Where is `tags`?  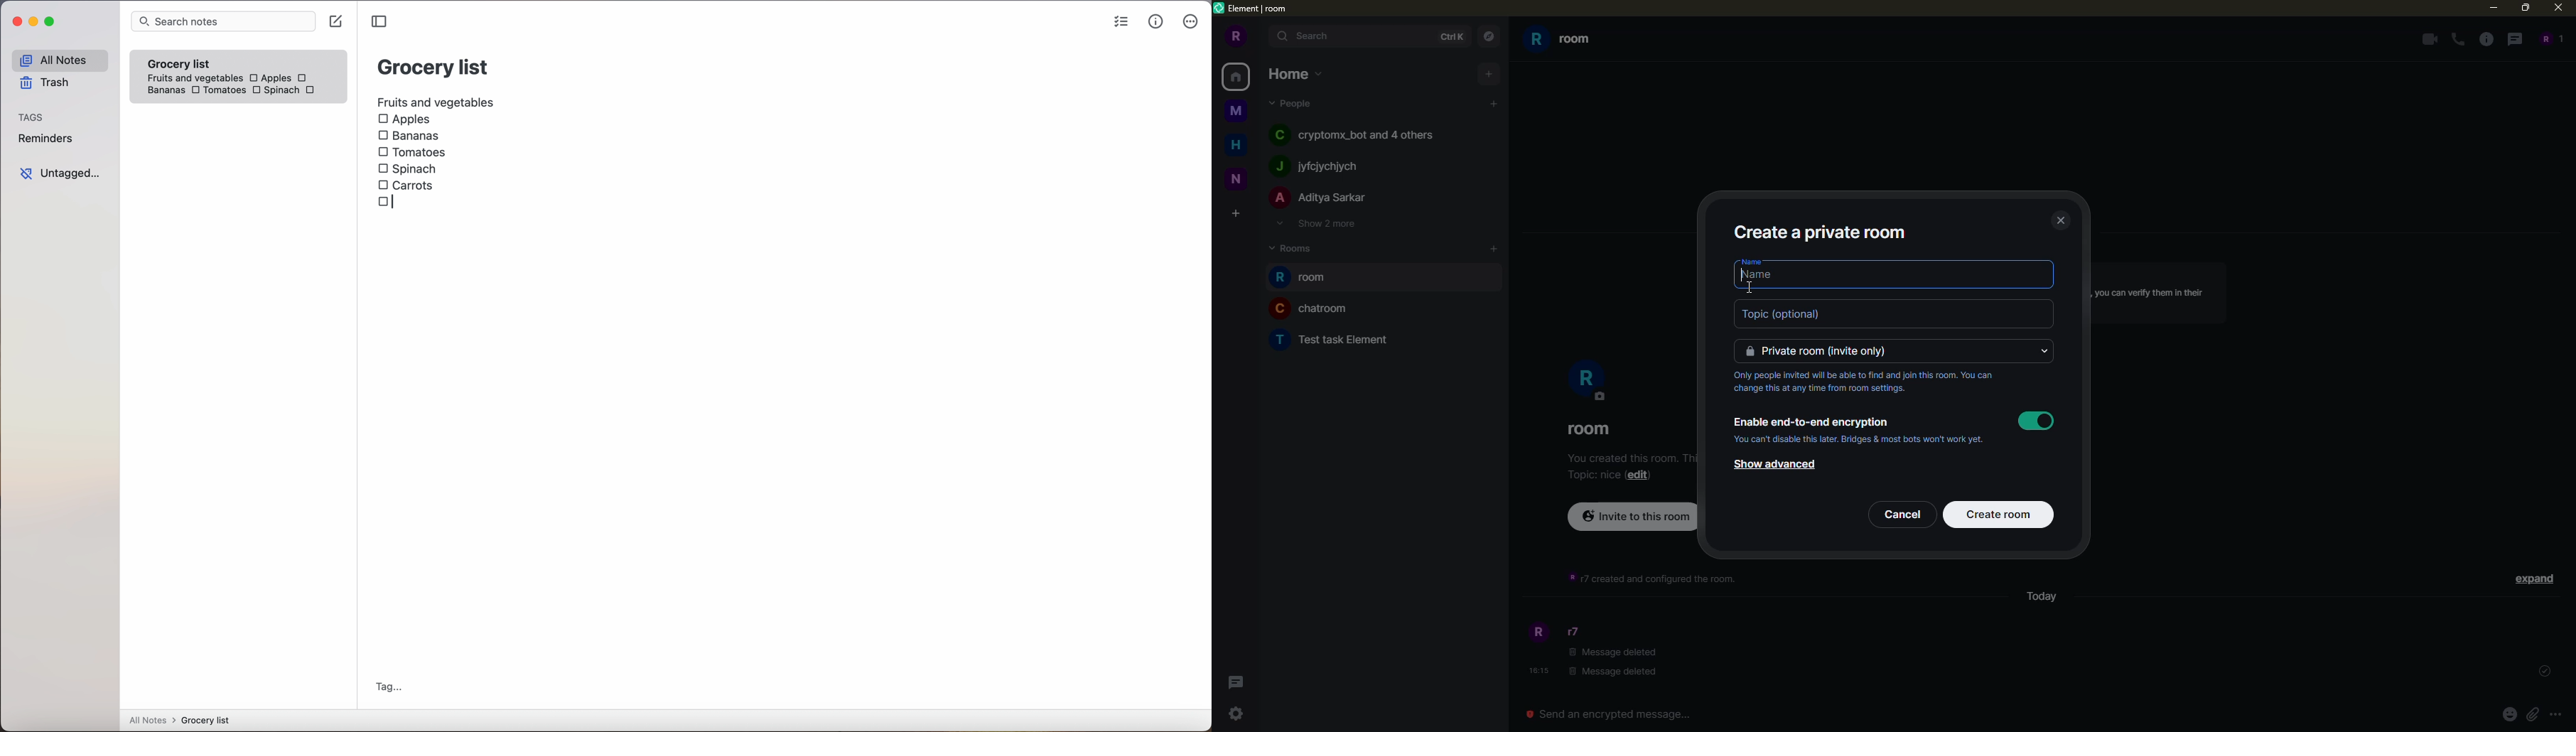
tags is located at coordinates (32, 118).